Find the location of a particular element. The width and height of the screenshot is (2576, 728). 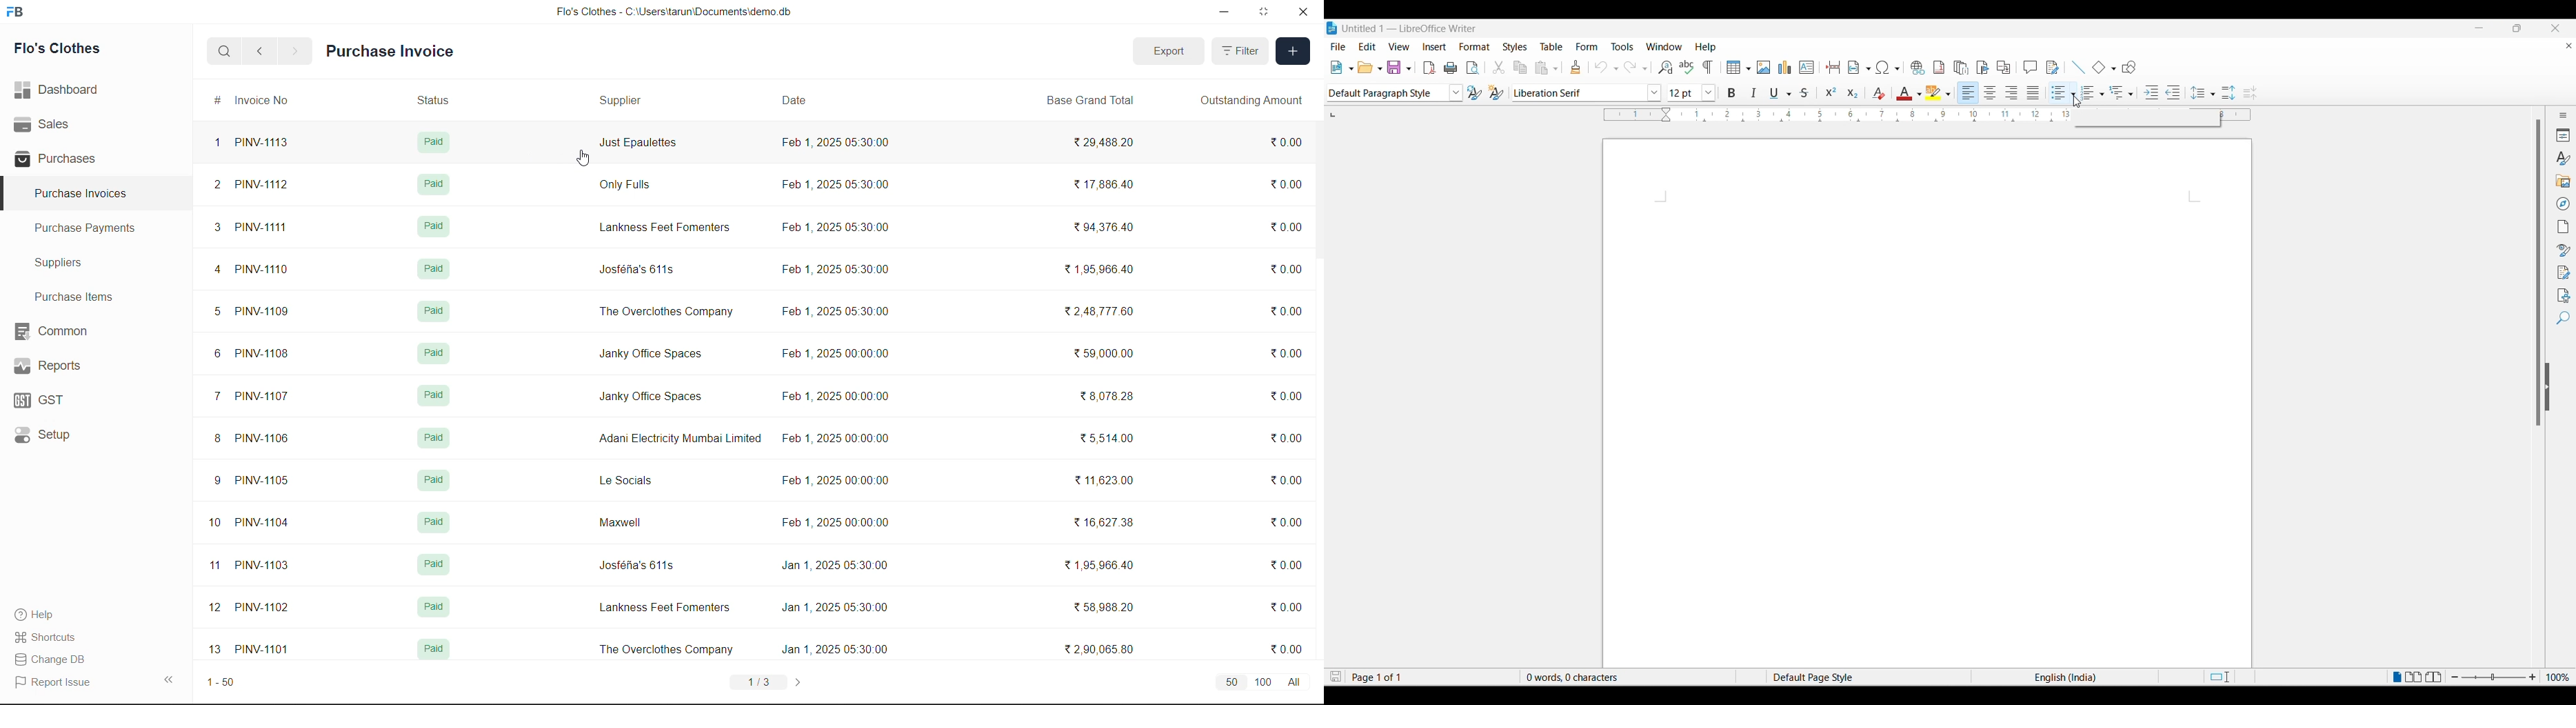

underline is located at coordinates (1783, 91).